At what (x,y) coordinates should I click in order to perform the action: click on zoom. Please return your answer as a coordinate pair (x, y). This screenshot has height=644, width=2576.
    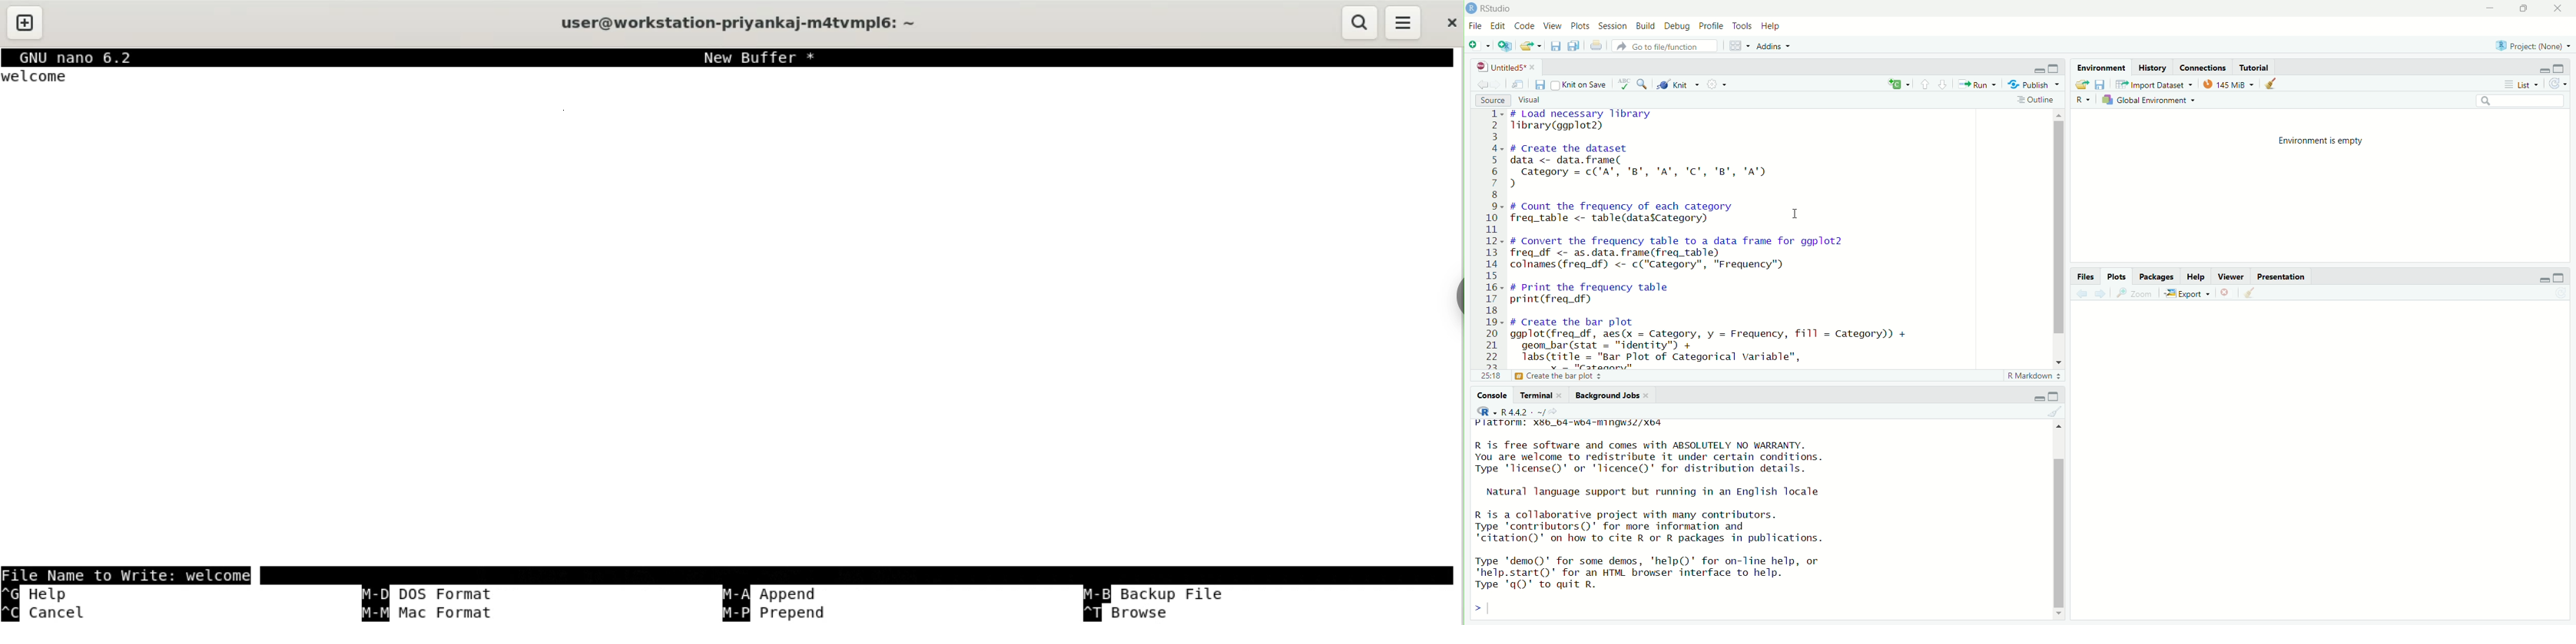
    Looking at the image, I should click on (2135, 293).